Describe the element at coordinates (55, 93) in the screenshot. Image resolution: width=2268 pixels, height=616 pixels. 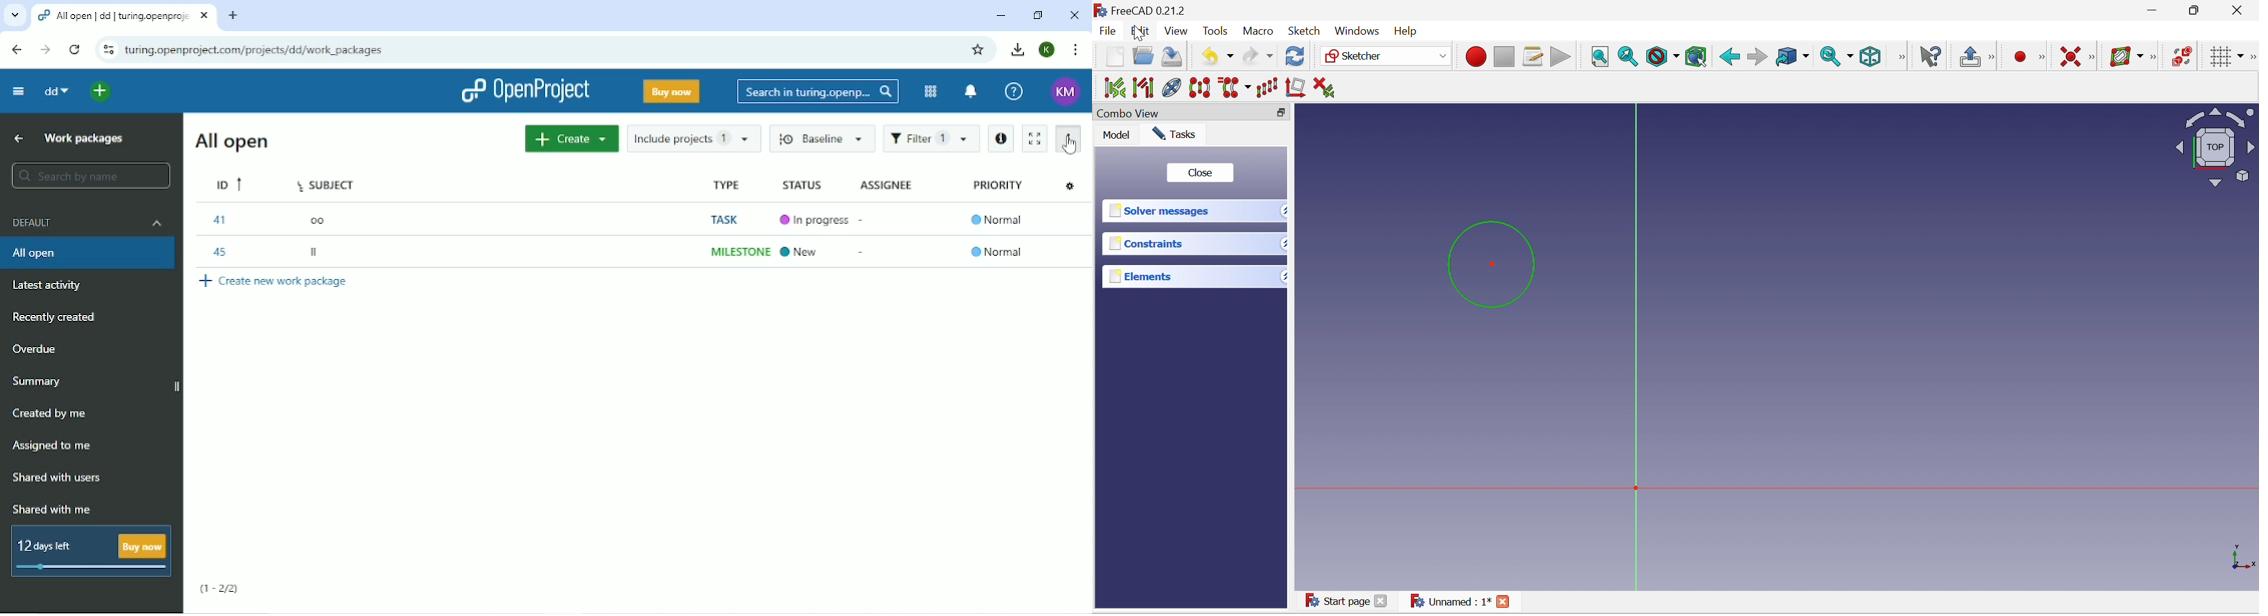
I see `dd` at that location.